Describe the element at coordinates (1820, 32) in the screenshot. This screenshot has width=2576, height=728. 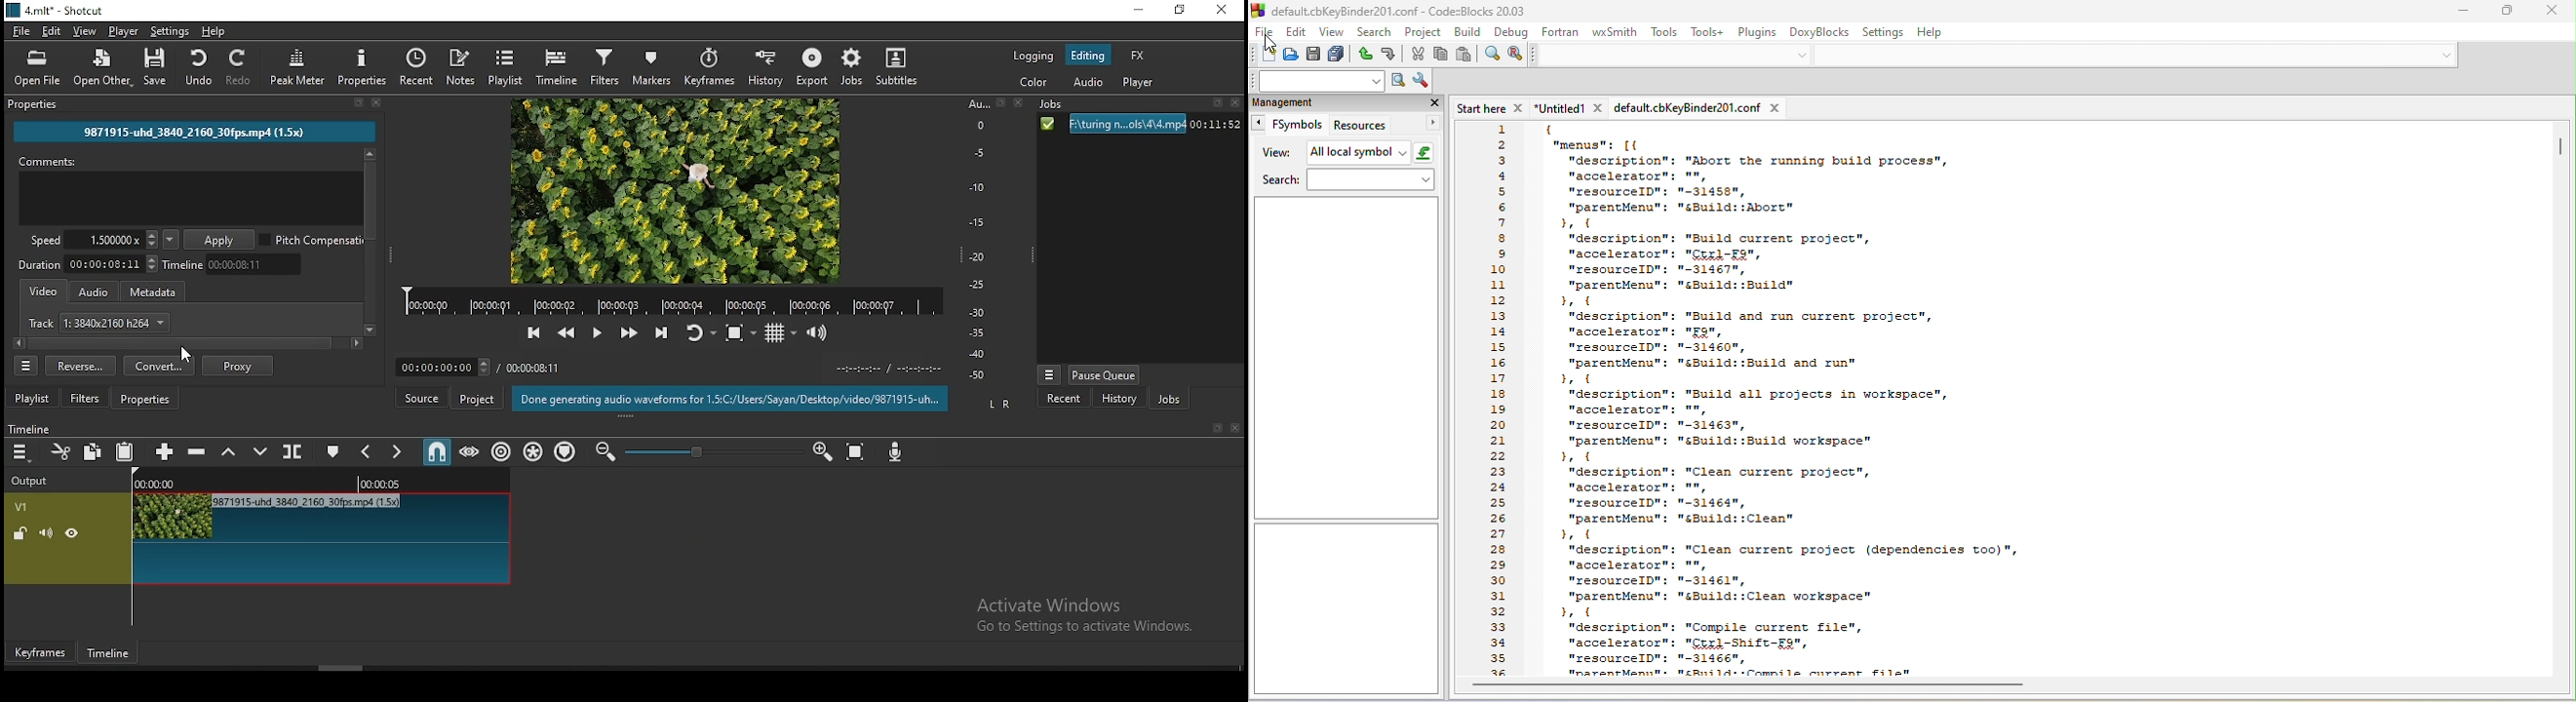
I see `doxyblocks` at that location.